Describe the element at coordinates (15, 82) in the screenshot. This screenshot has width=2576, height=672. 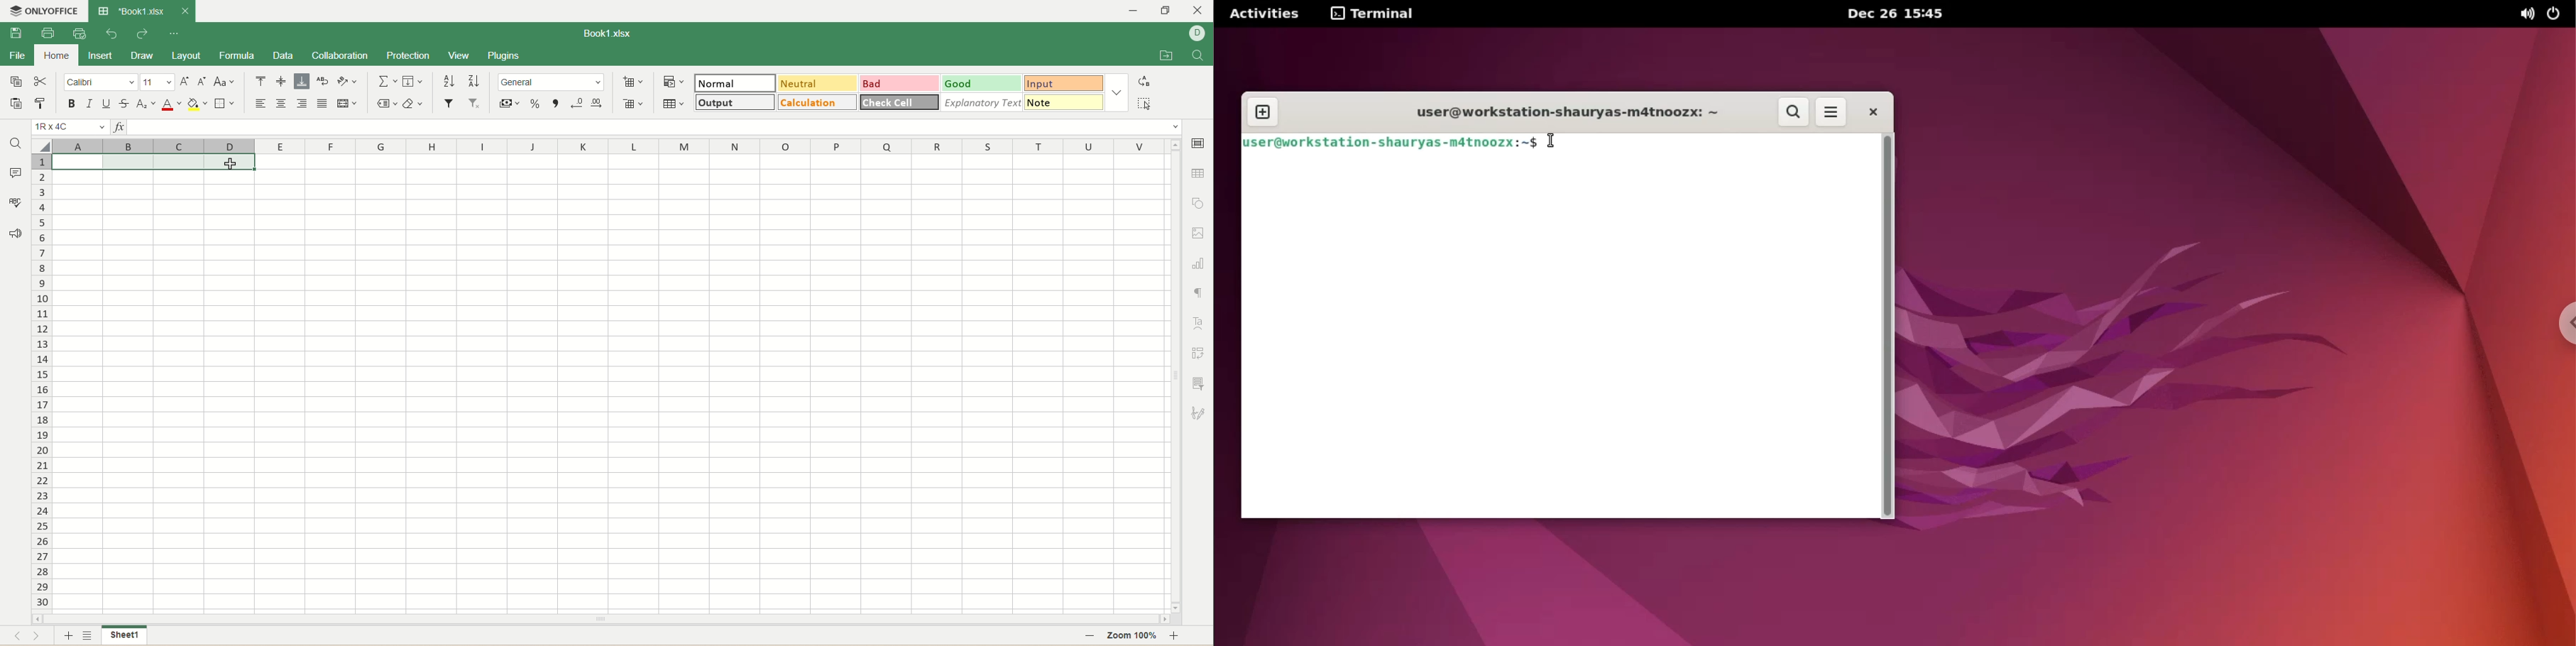
I see `copy` at that location.